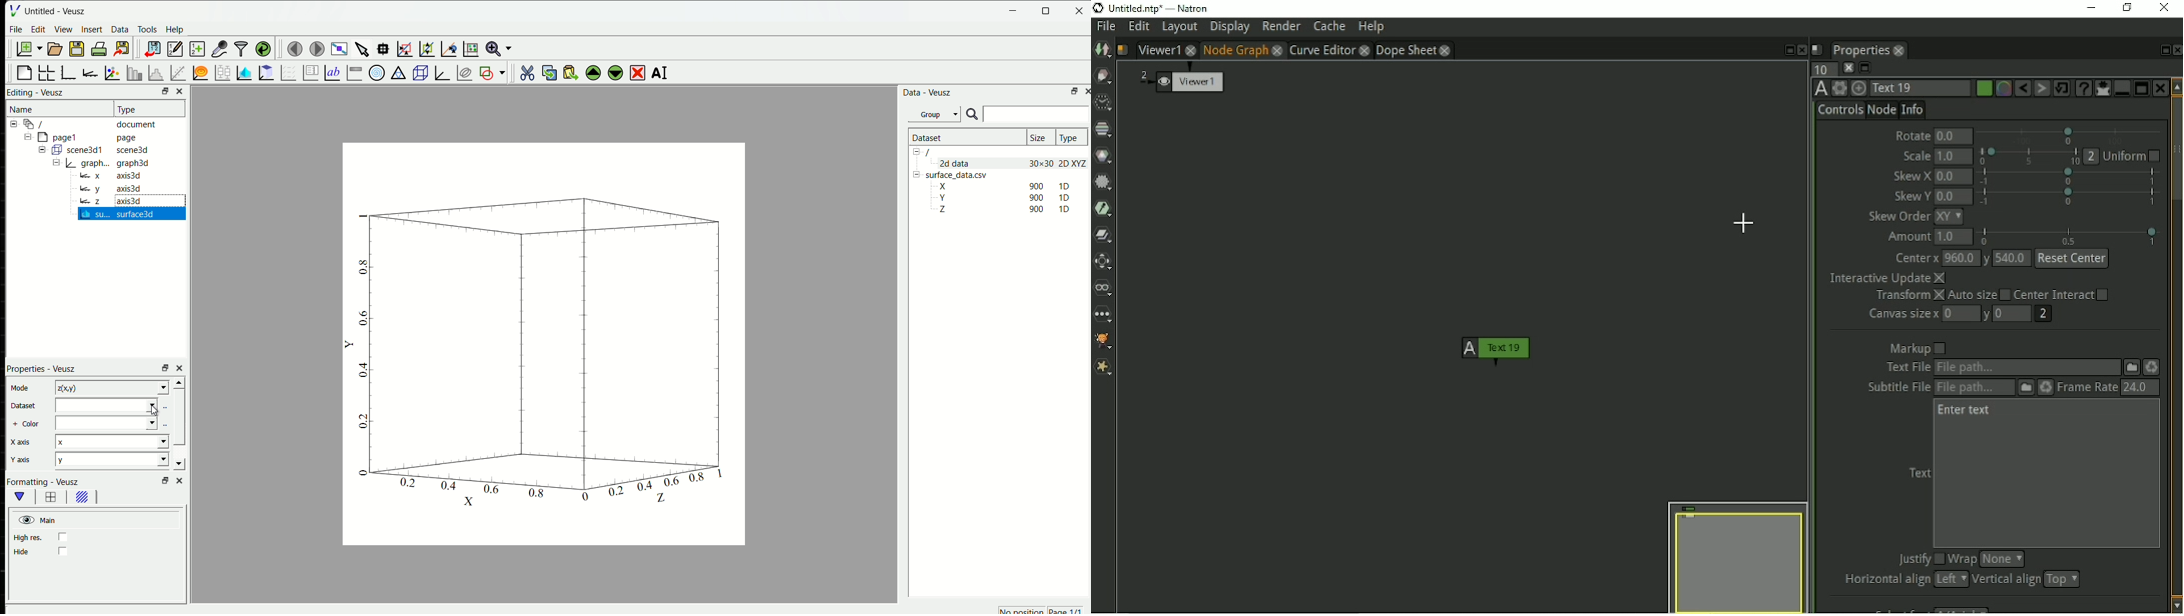 The height and width of the screenshot is (616, 2184). Describe the element at coordinates (1105, 340) in the screenshot. I see `GMIC` at that location.